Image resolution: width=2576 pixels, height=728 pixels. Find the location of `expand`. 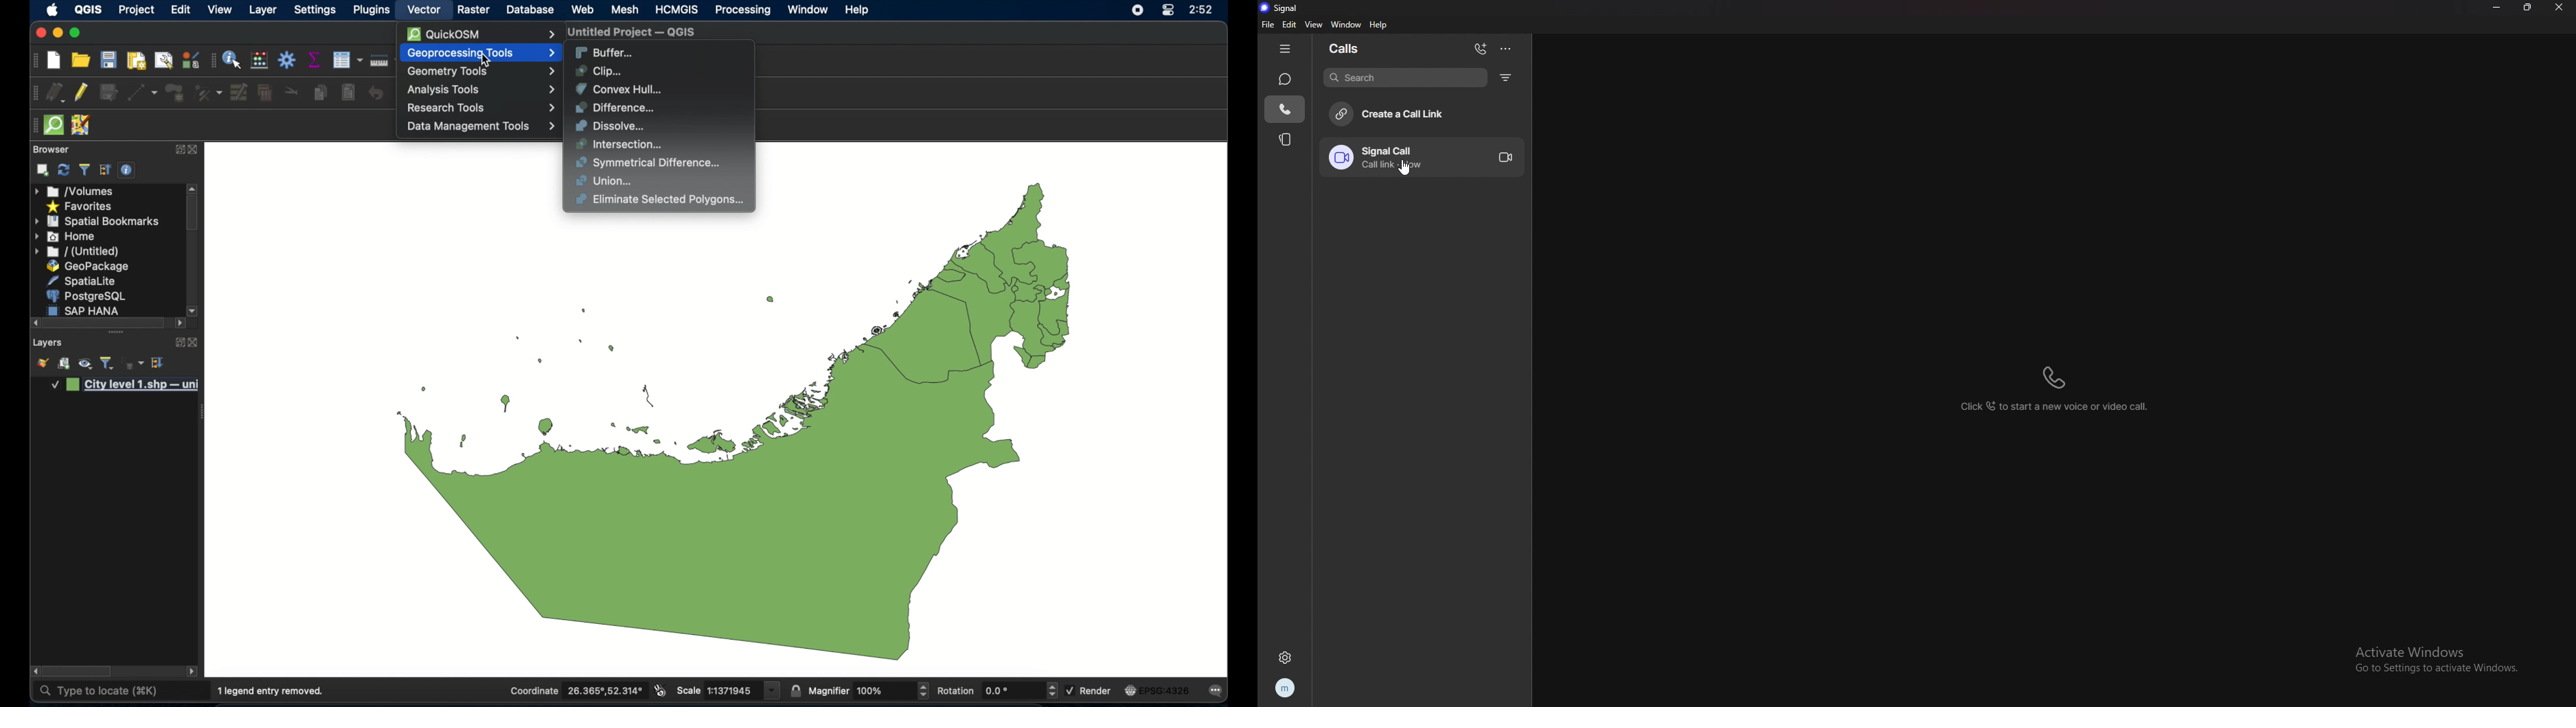

expand is located at coordinates (176, 341).